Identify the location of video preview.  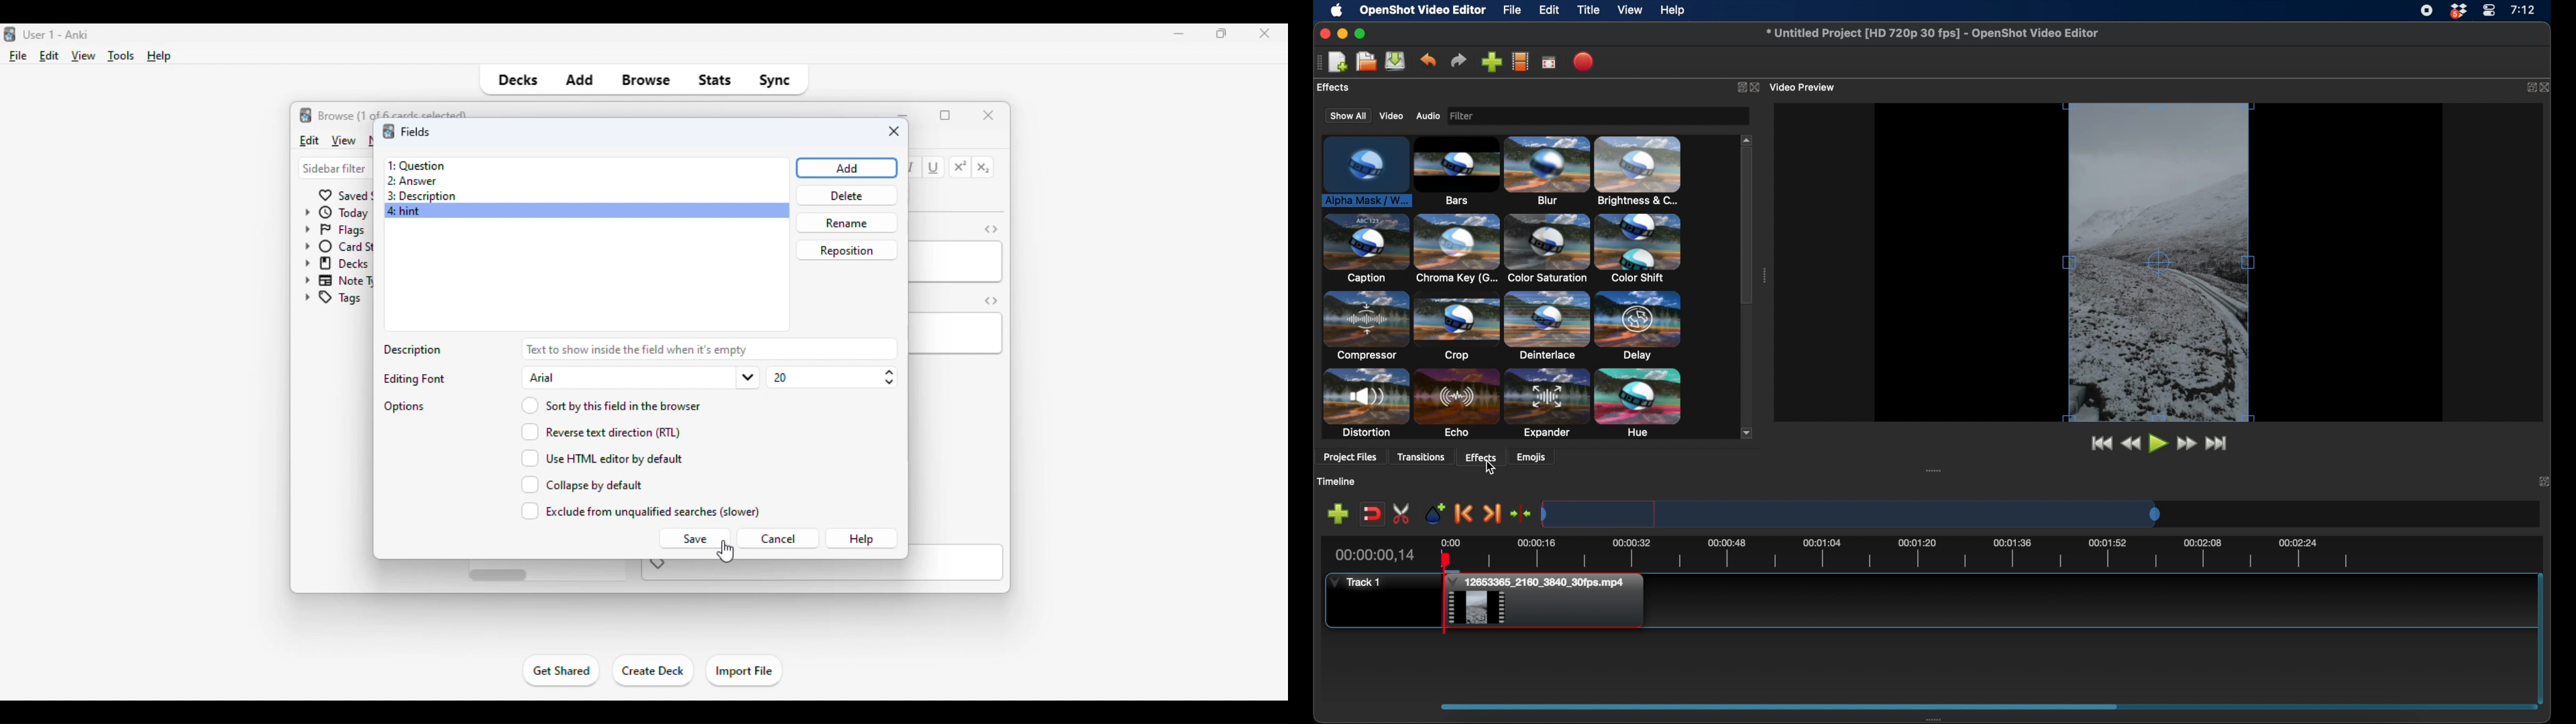
(1807, 86).